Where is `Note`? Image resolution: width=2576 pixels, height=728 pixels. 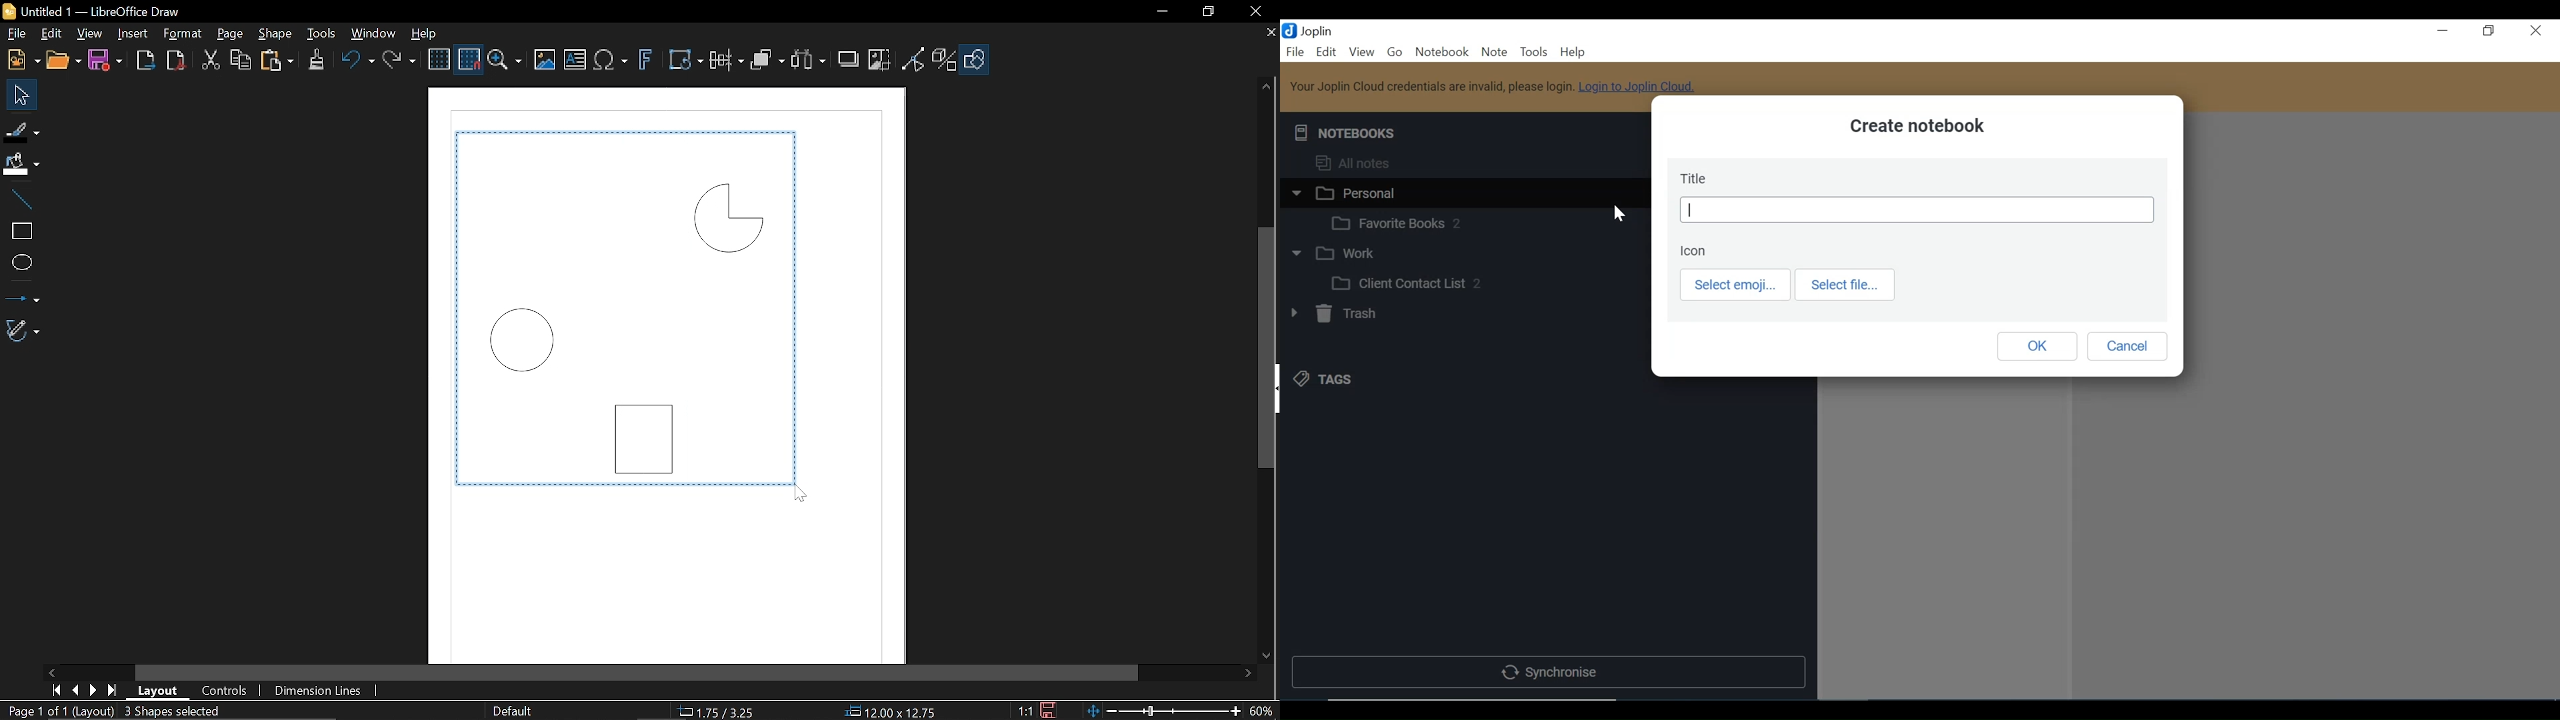
Note is located at coordinates (1494, 53).